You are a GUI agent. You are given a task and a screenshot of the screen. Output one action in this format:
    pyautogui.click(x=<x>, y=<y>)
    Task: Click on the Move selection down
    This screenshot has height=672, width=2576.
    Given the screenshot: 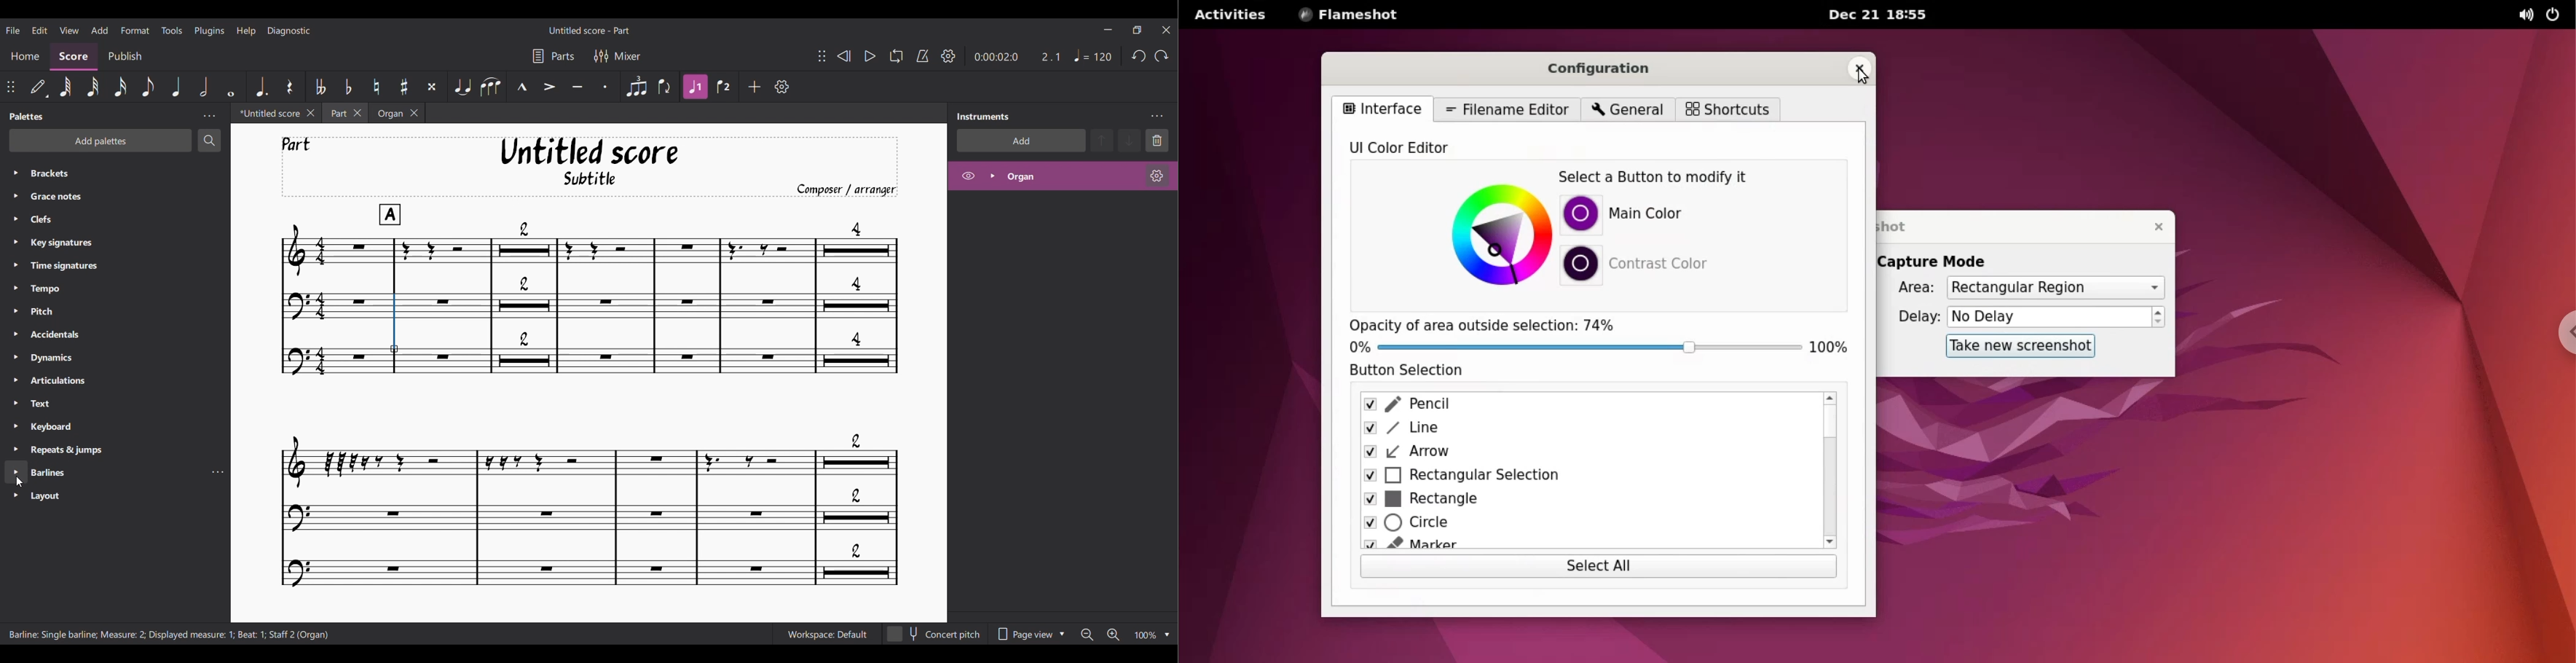 What is the action you would take?
    pyautogui.click(x=1130, y=141)
    